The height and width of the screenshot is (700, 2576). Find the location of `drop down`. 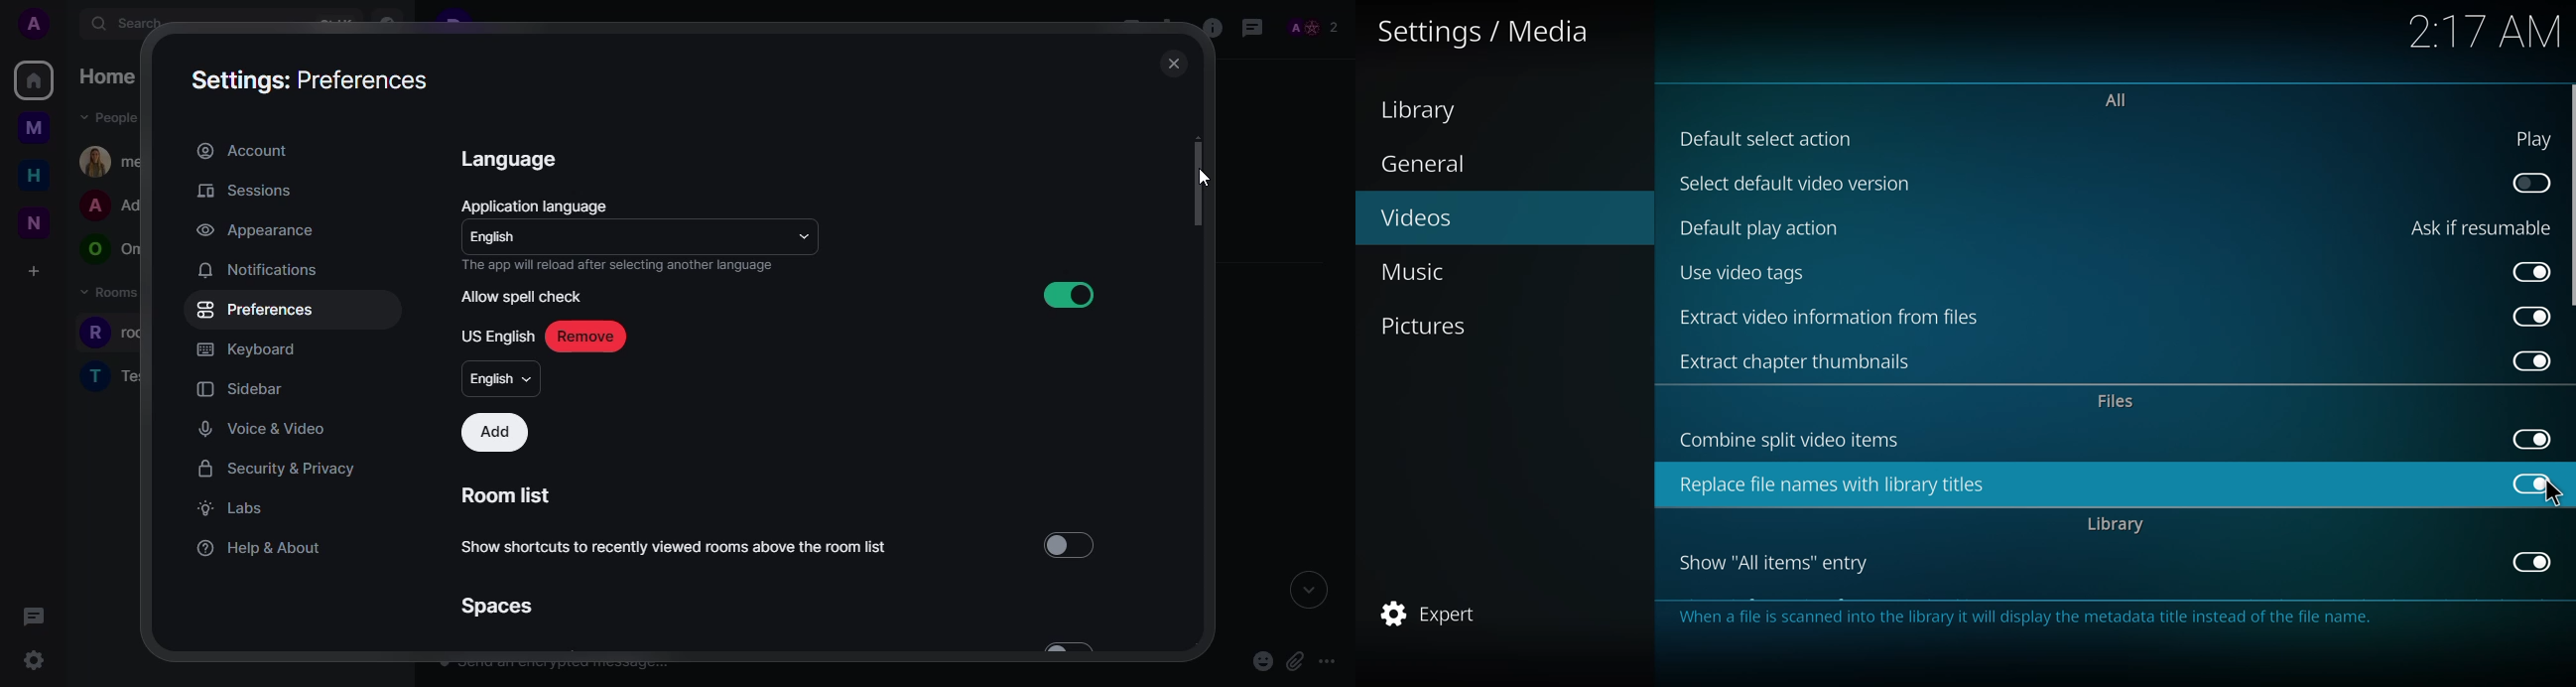

drop down is located at coordinates (804, 234).